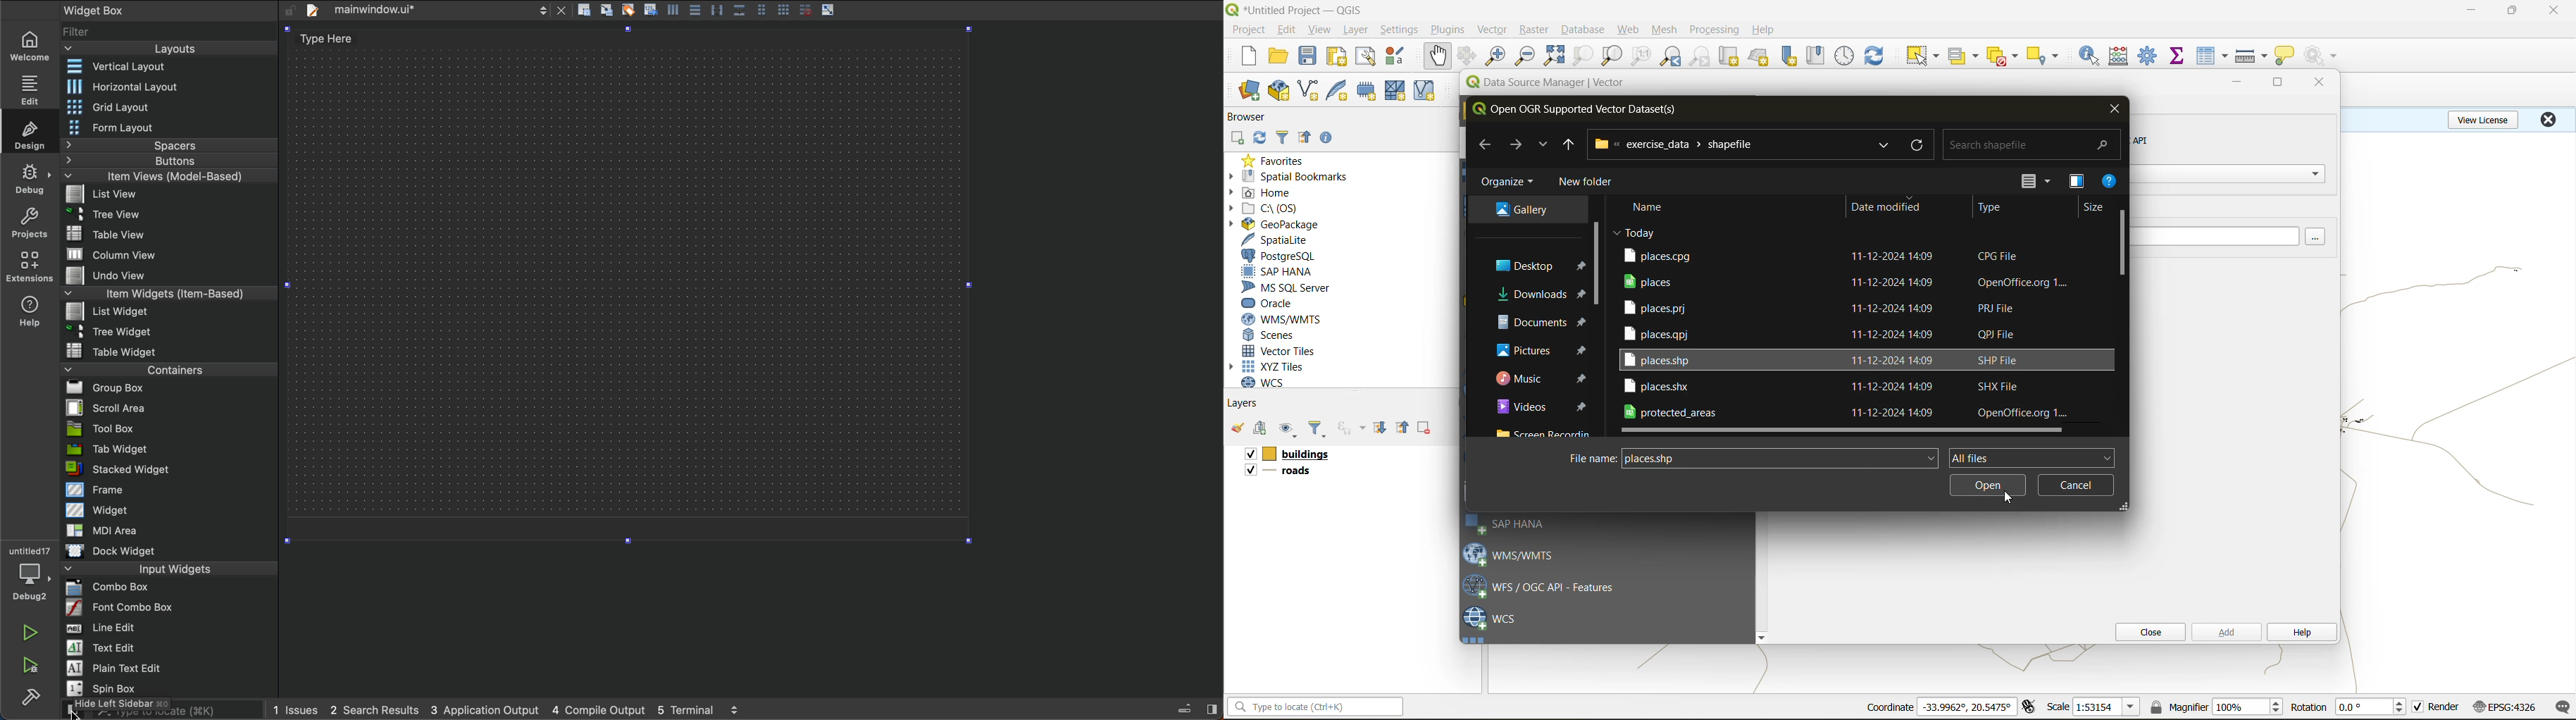  I want to click on Scroll Area, so click(110, 408).